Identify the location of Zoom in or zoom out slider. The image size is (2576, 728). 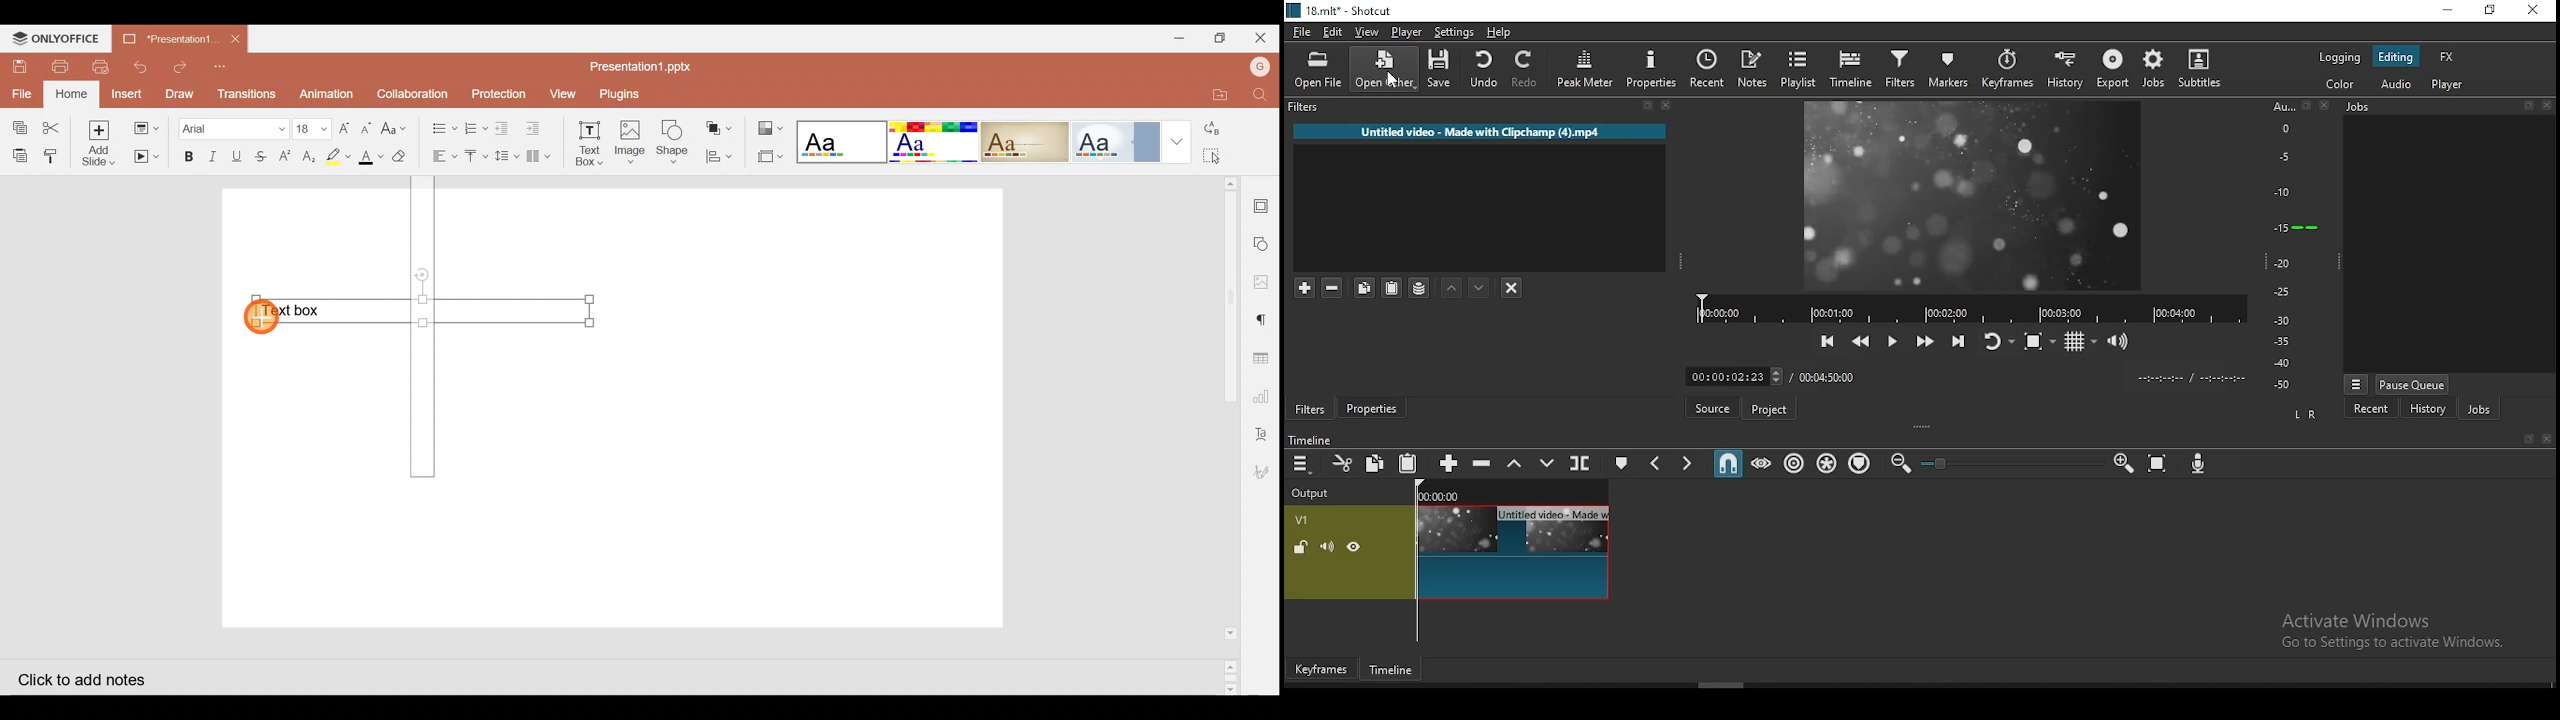
(2011, 463).